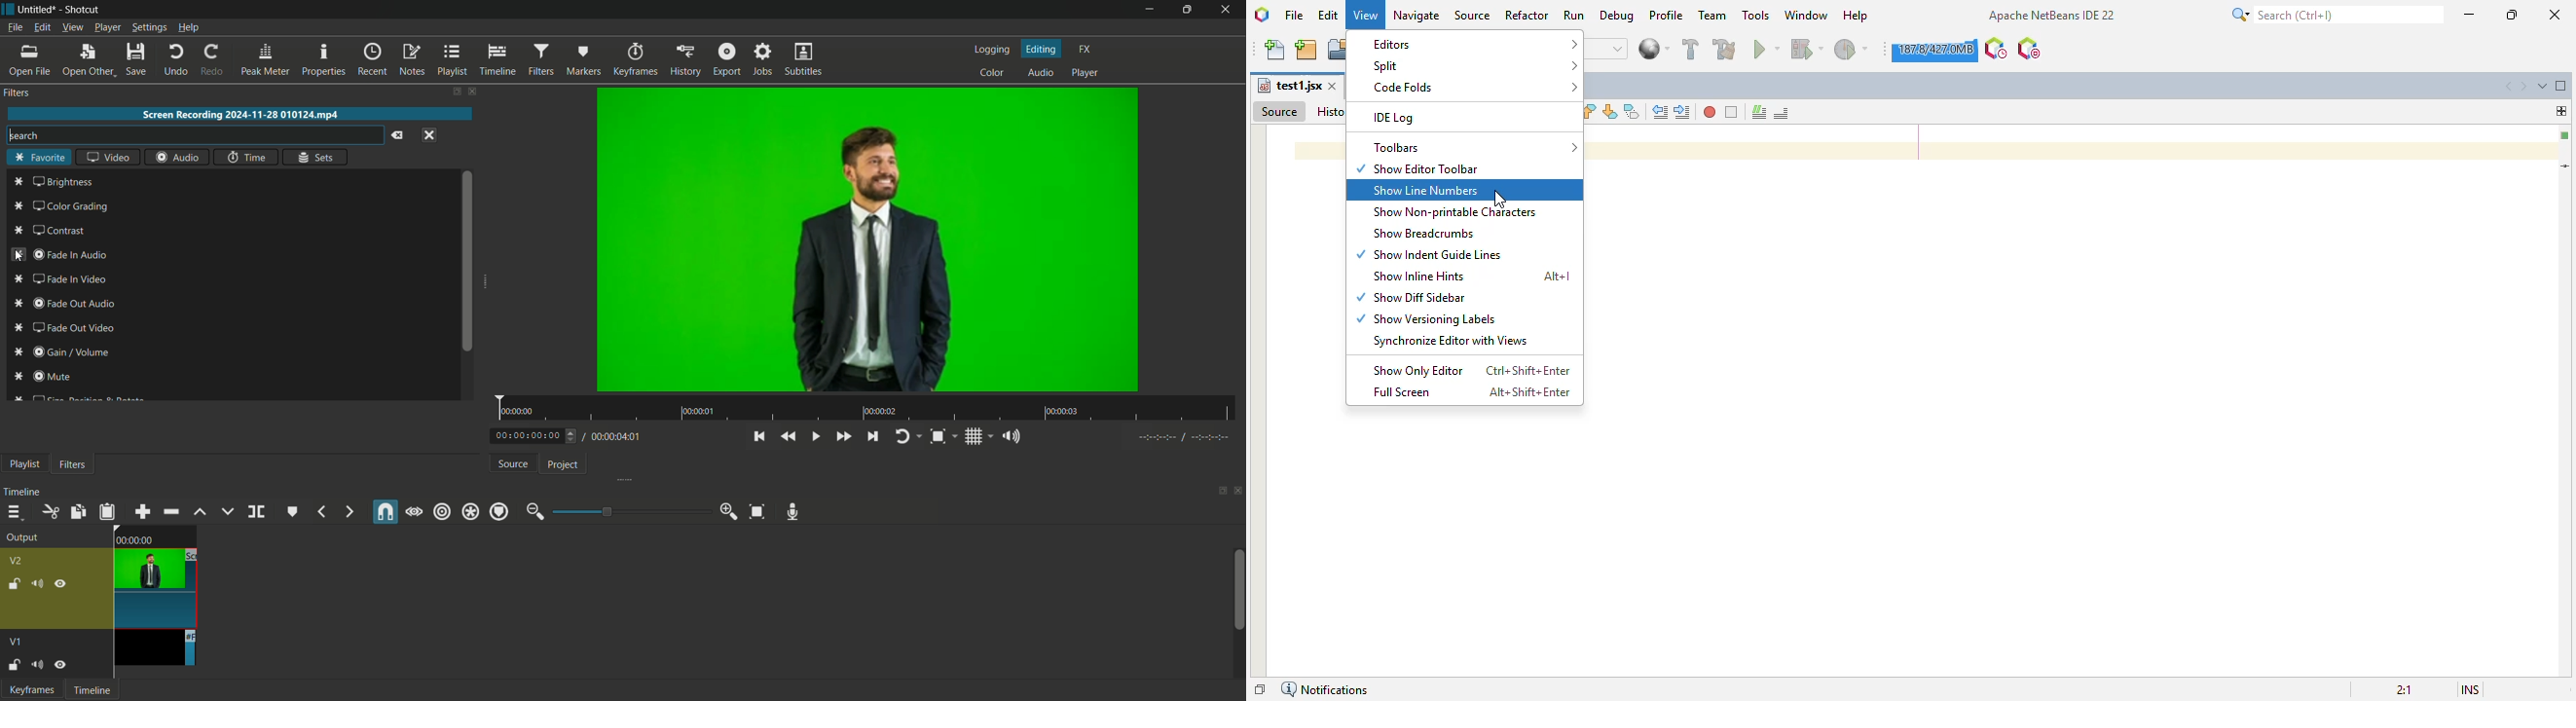 Image resolution: width=2576 pixels, height=728 pixels. Describe the element at coordinates (256, 511) in the screenshot. I see `split at playhead` at that location.